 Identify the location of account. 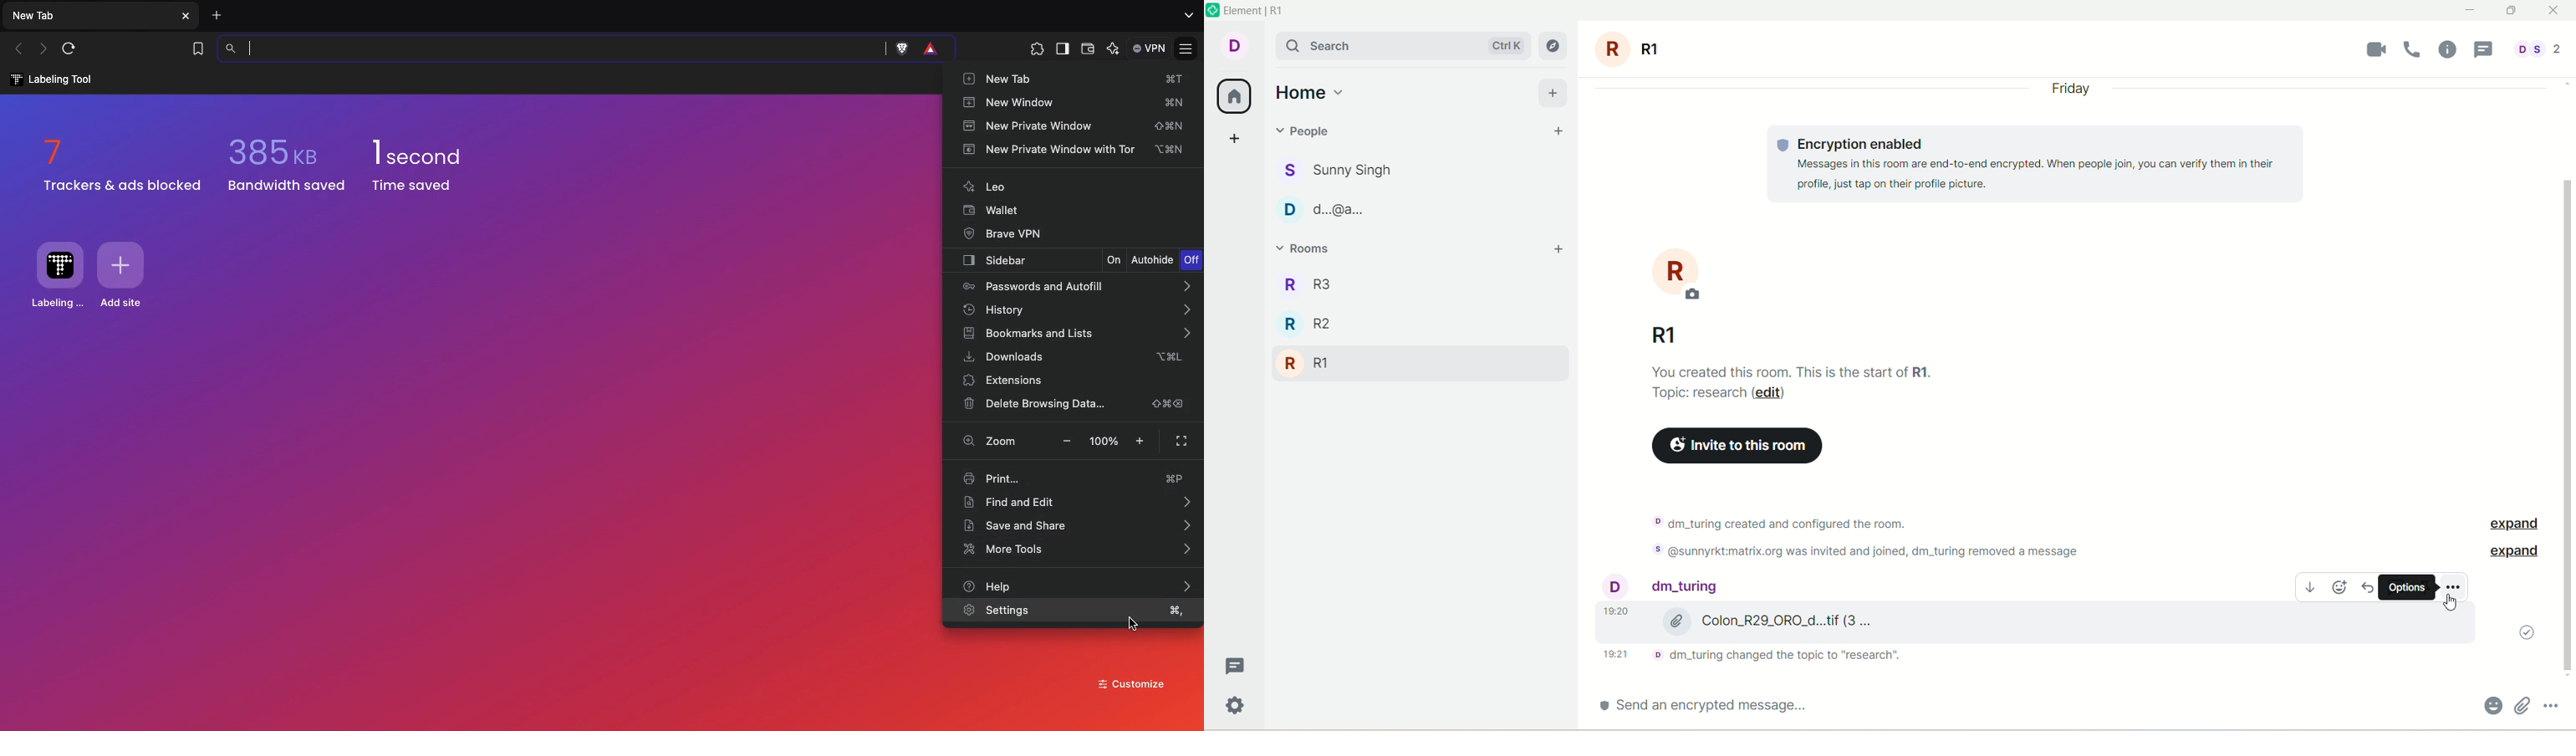
(1233, 44).